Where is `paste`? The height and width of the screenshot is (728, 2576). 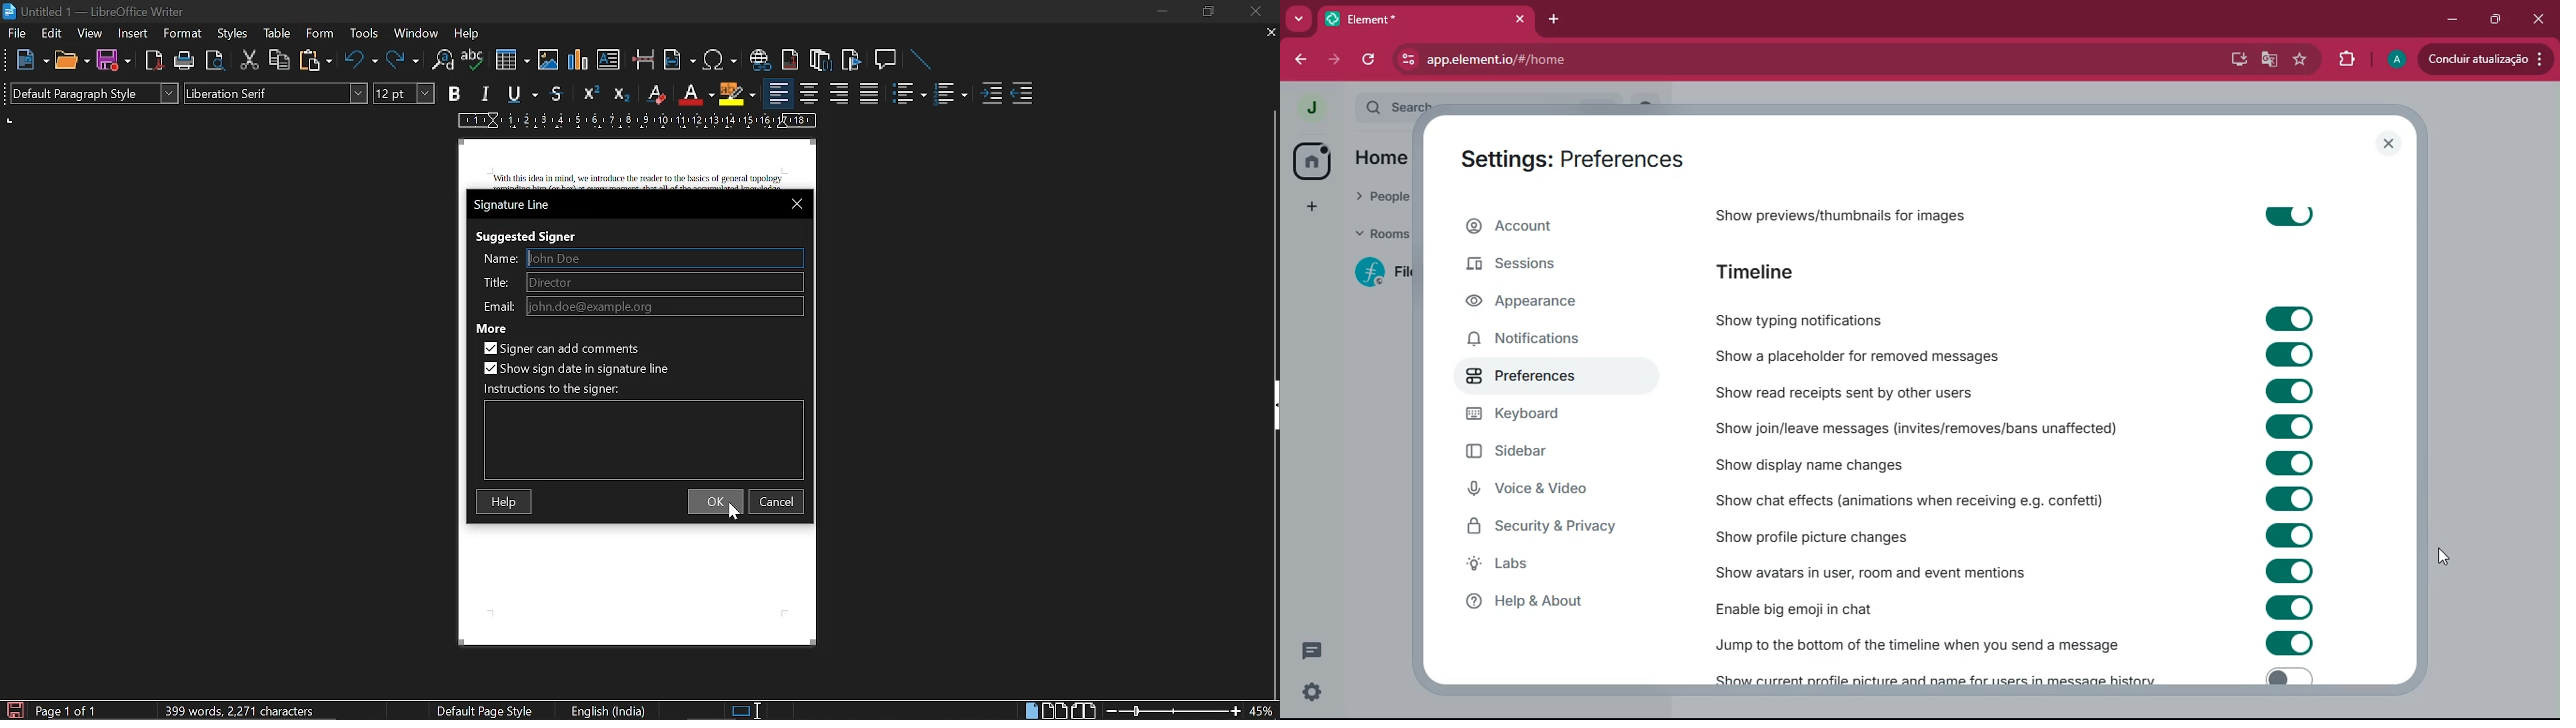
paste is located at coordinates (314, 60).